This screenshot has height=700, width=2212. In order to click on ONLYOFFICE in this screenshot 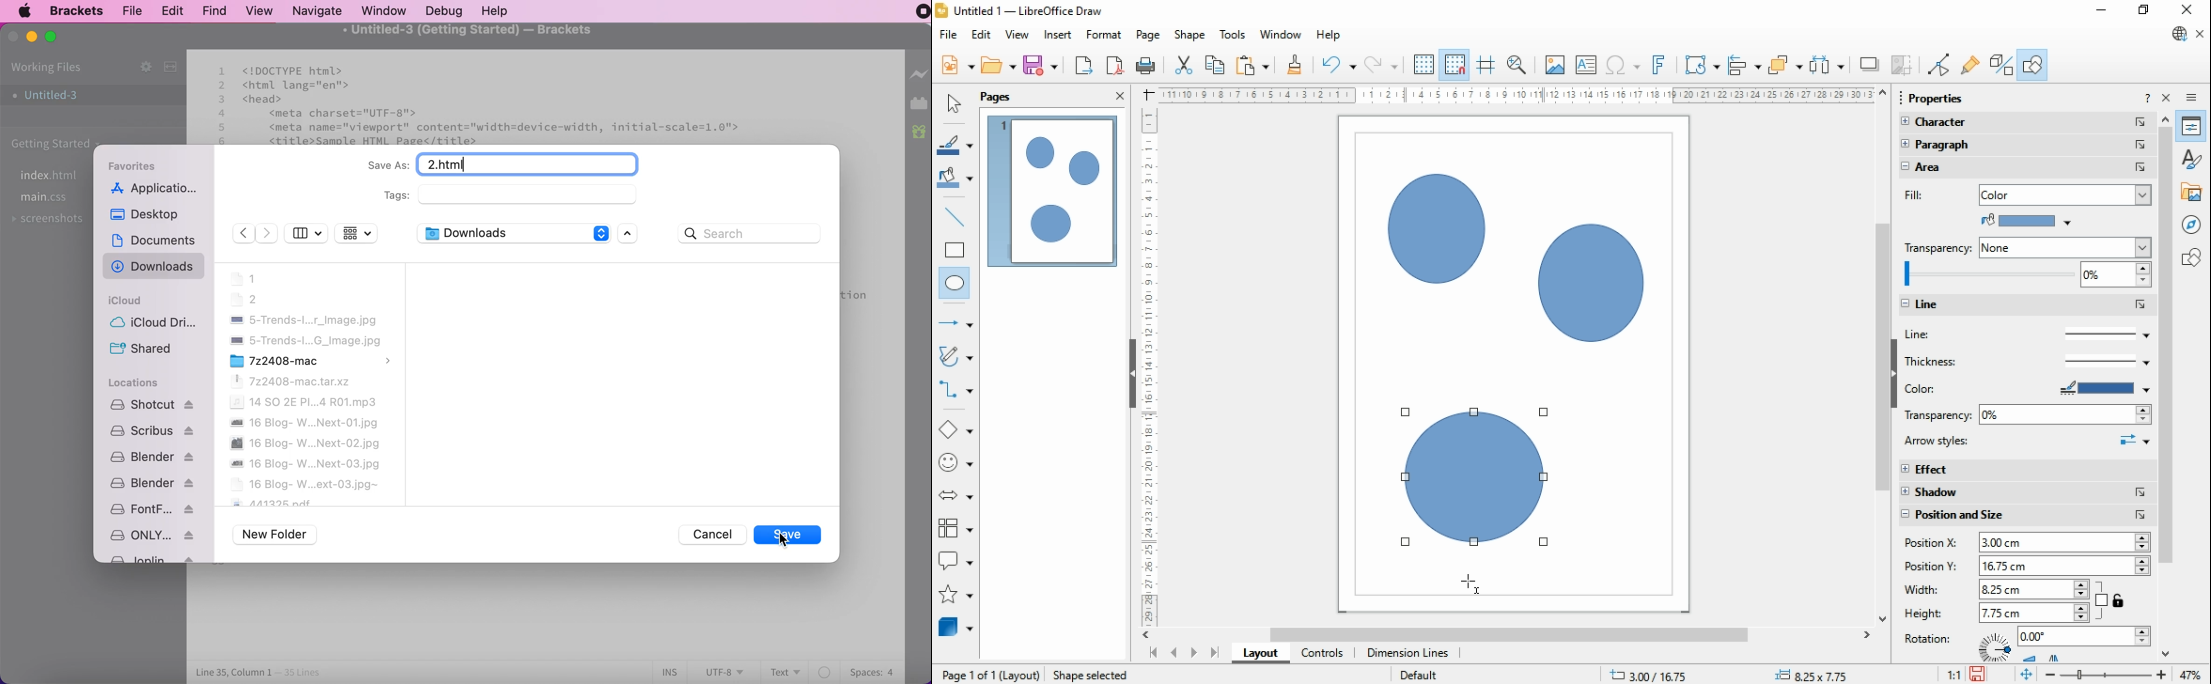, I will do `click(152, 535)`.